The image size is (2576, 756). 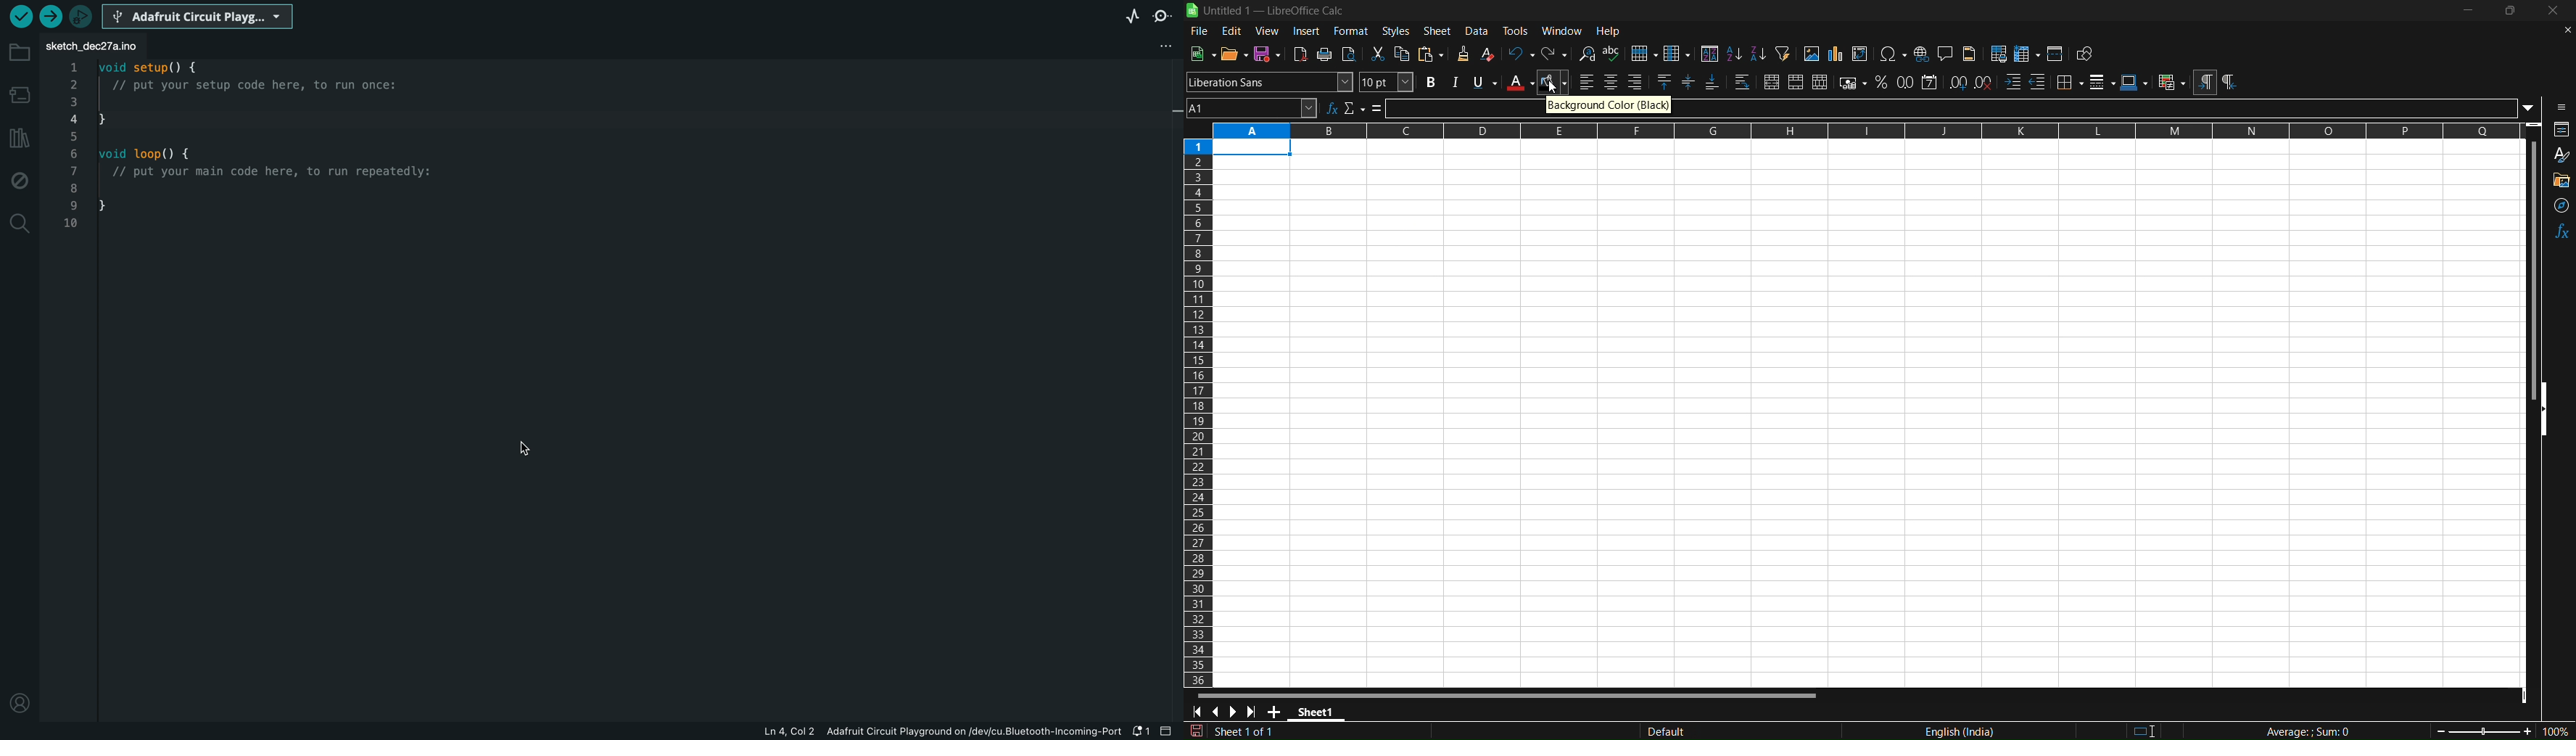 I want to click on view, so click(x=1268, y=31).